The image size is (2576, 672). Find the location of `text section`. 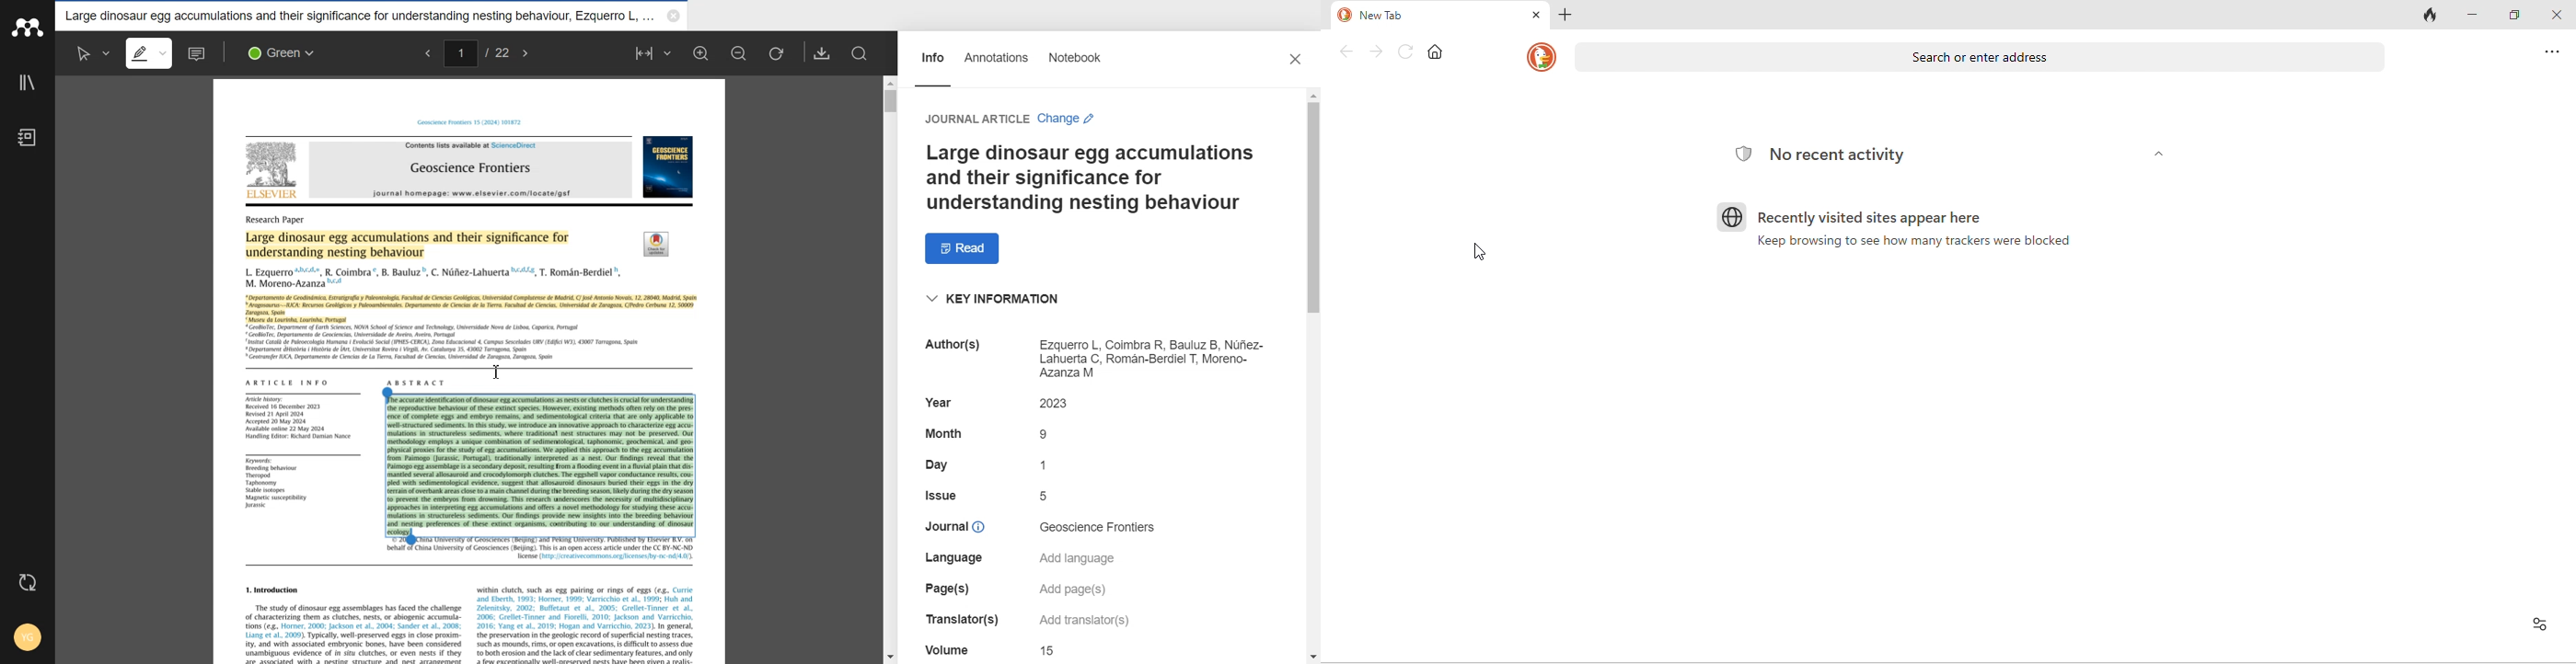

text section is located at coordinates (470, 616).